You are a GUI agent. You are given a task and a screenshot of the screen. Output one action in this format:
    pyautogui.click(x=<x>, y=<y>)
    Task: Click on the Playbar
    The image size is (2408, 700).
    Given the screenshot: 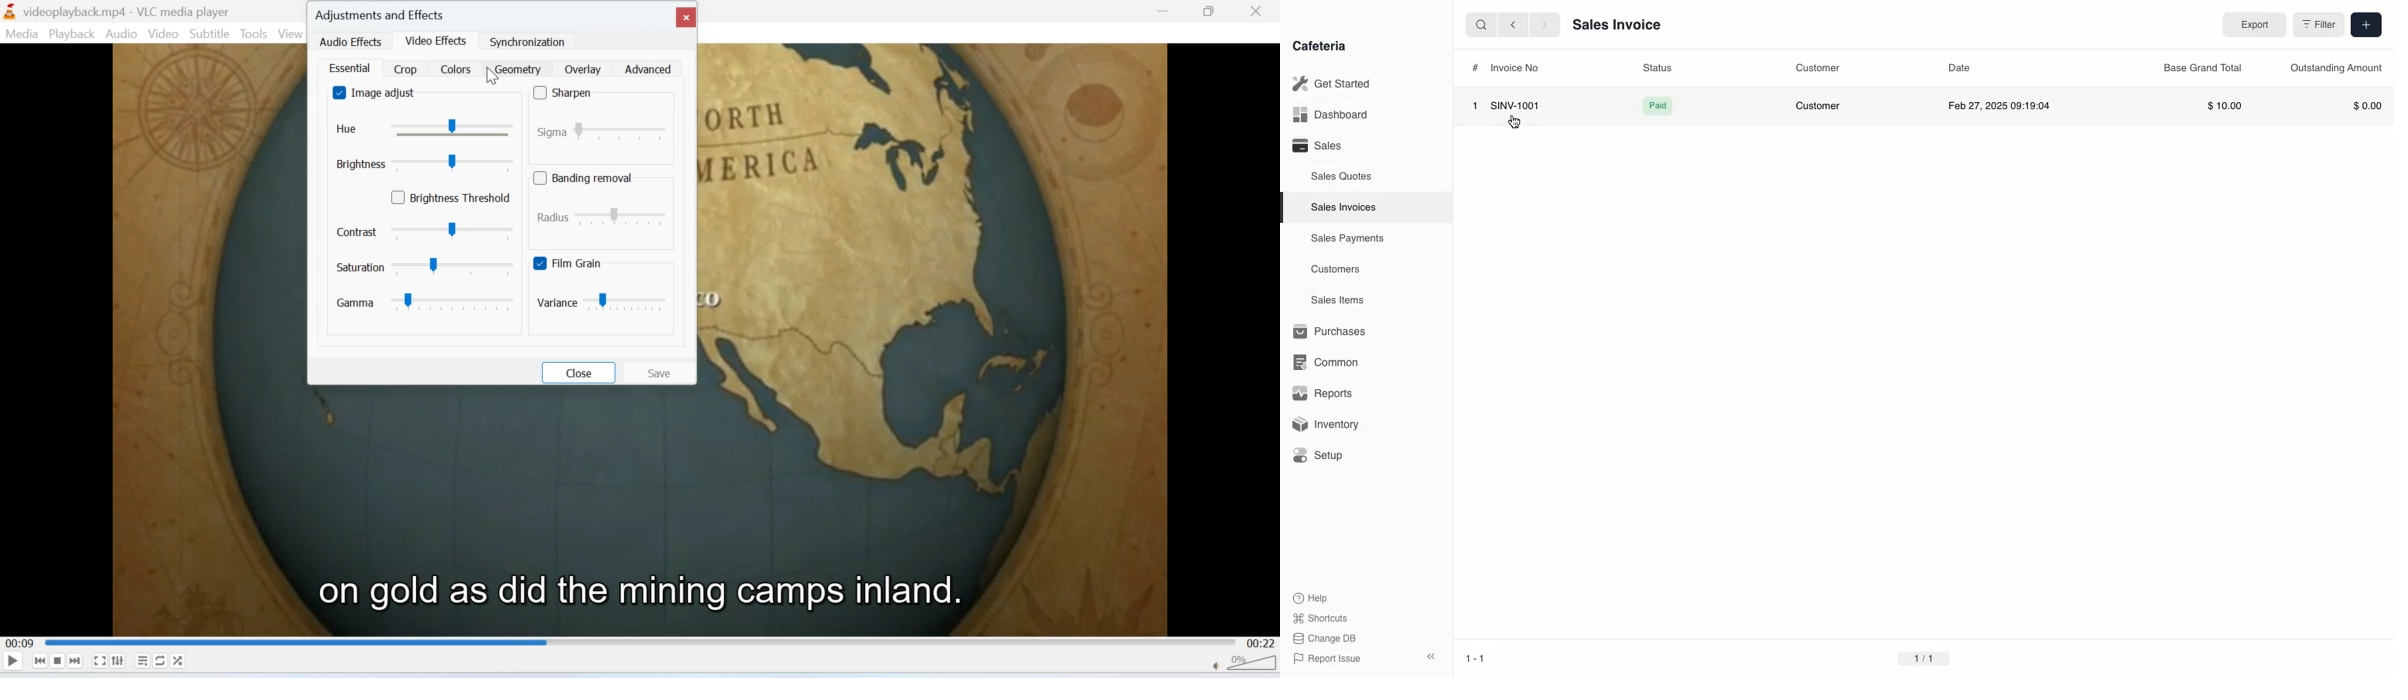 What is the action you would take?
    pyautogui.click(x=642, y=642)
    